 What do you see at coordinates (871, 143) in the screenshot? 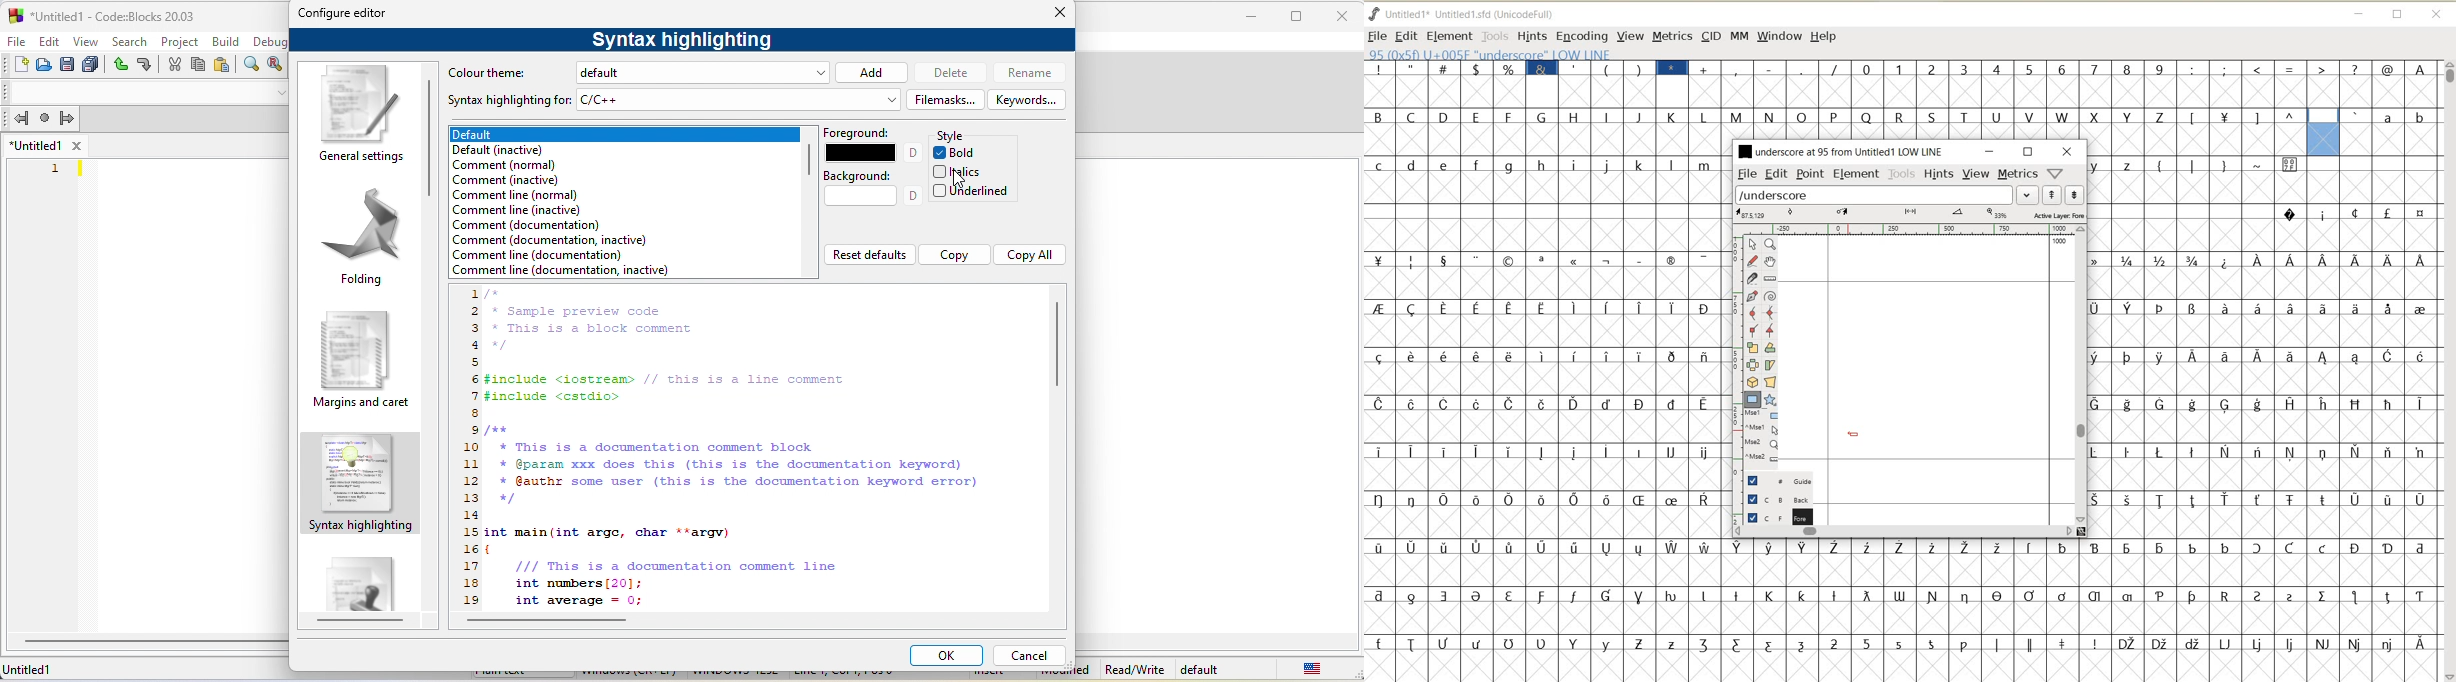
I see `foreground` at bounding box center [871, 143].